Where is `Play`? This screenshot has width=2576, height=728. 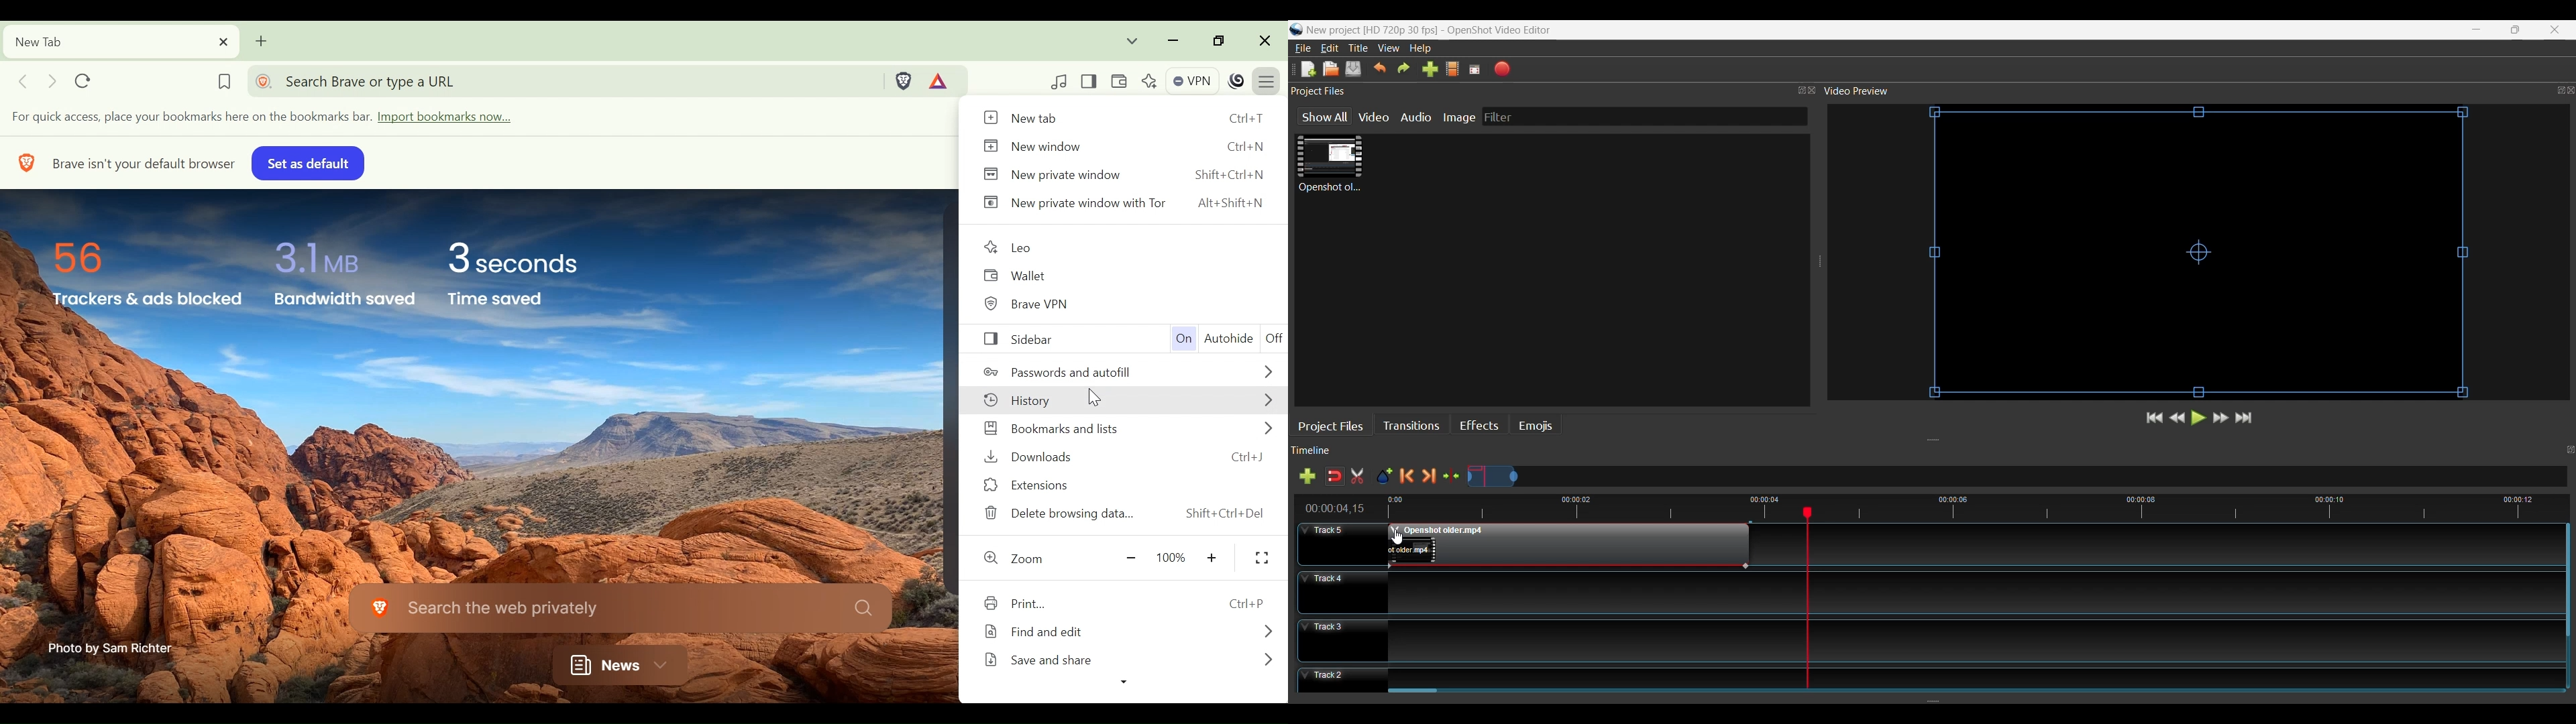
Play is located at coordinates (2197, 420).